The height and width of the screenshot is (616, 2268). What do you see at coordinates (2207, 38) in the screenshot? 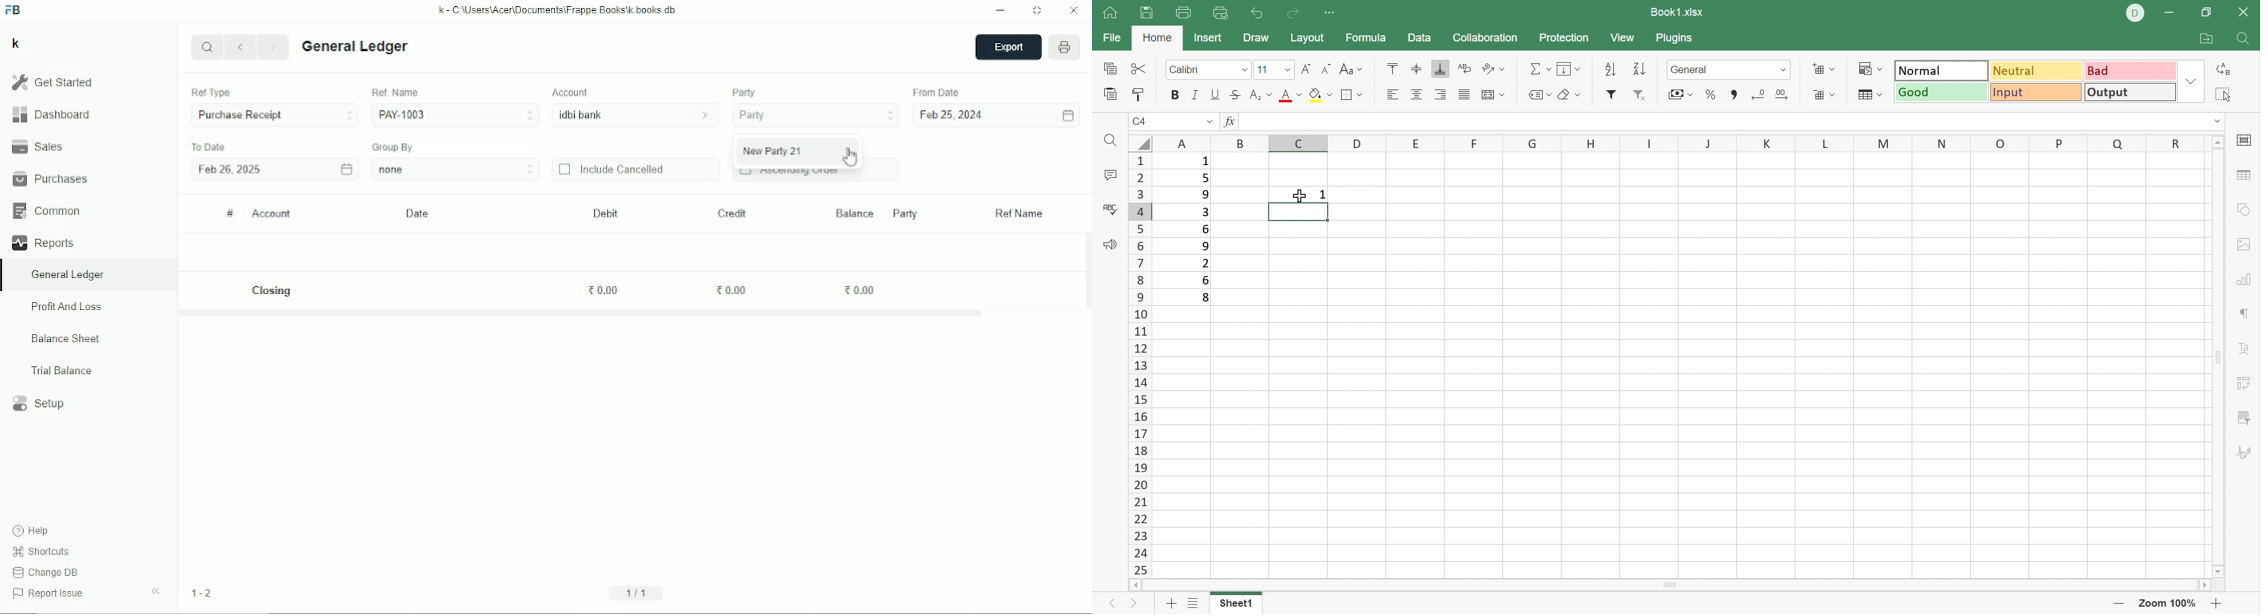
I see `Open file location` at bounding box center [2207, 38].